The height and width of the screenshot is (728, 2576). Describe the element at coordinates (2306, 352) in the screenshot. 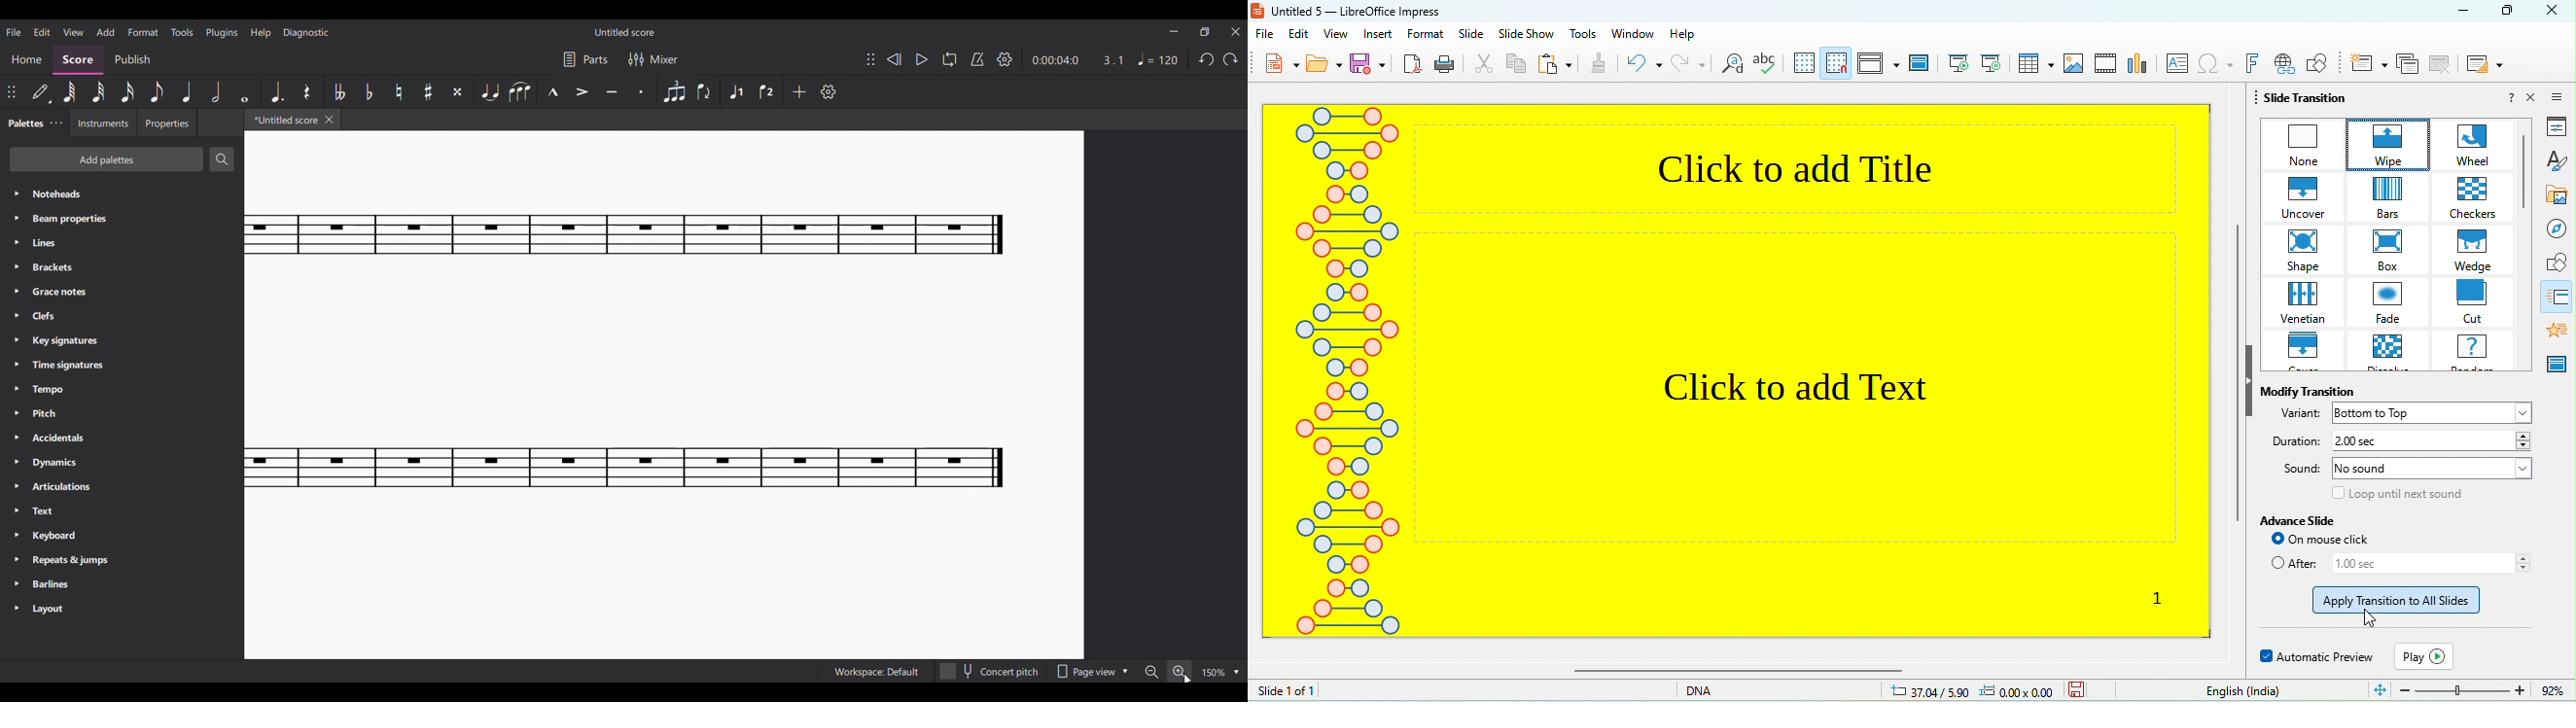

I see `cover` at that location.